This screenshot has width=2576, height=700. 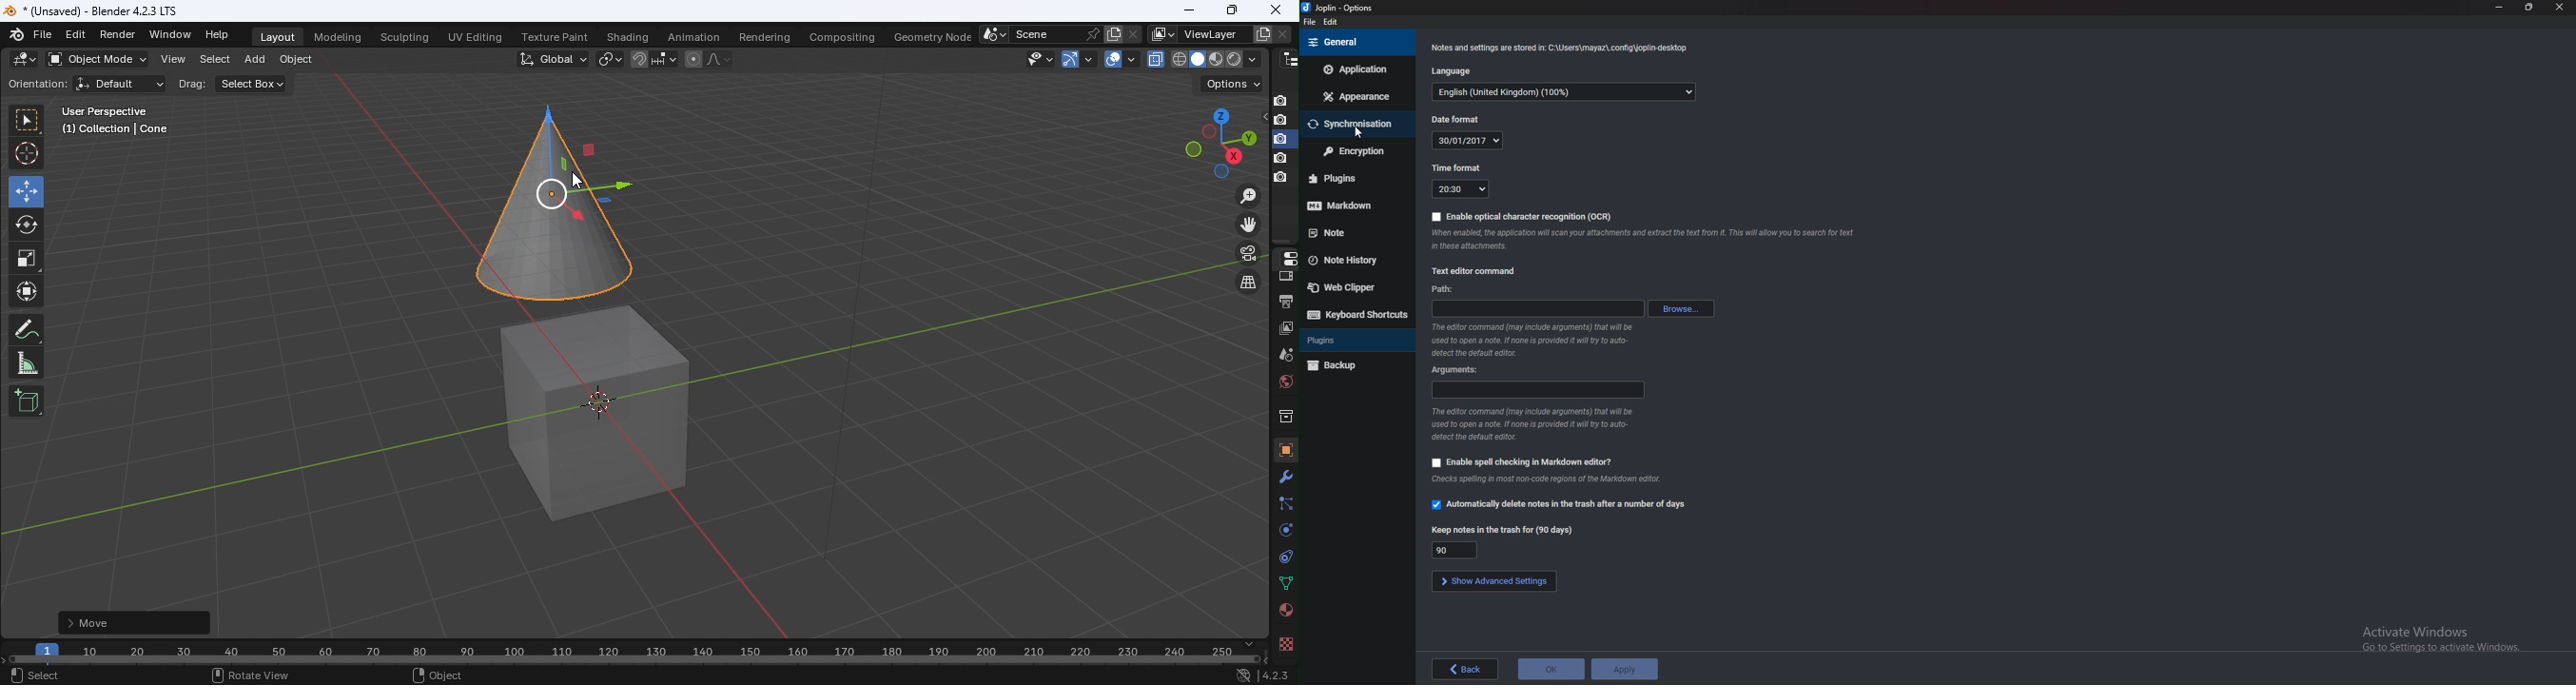 I want to click on automatically delete notes in trash, so click(x=1571, y=505).